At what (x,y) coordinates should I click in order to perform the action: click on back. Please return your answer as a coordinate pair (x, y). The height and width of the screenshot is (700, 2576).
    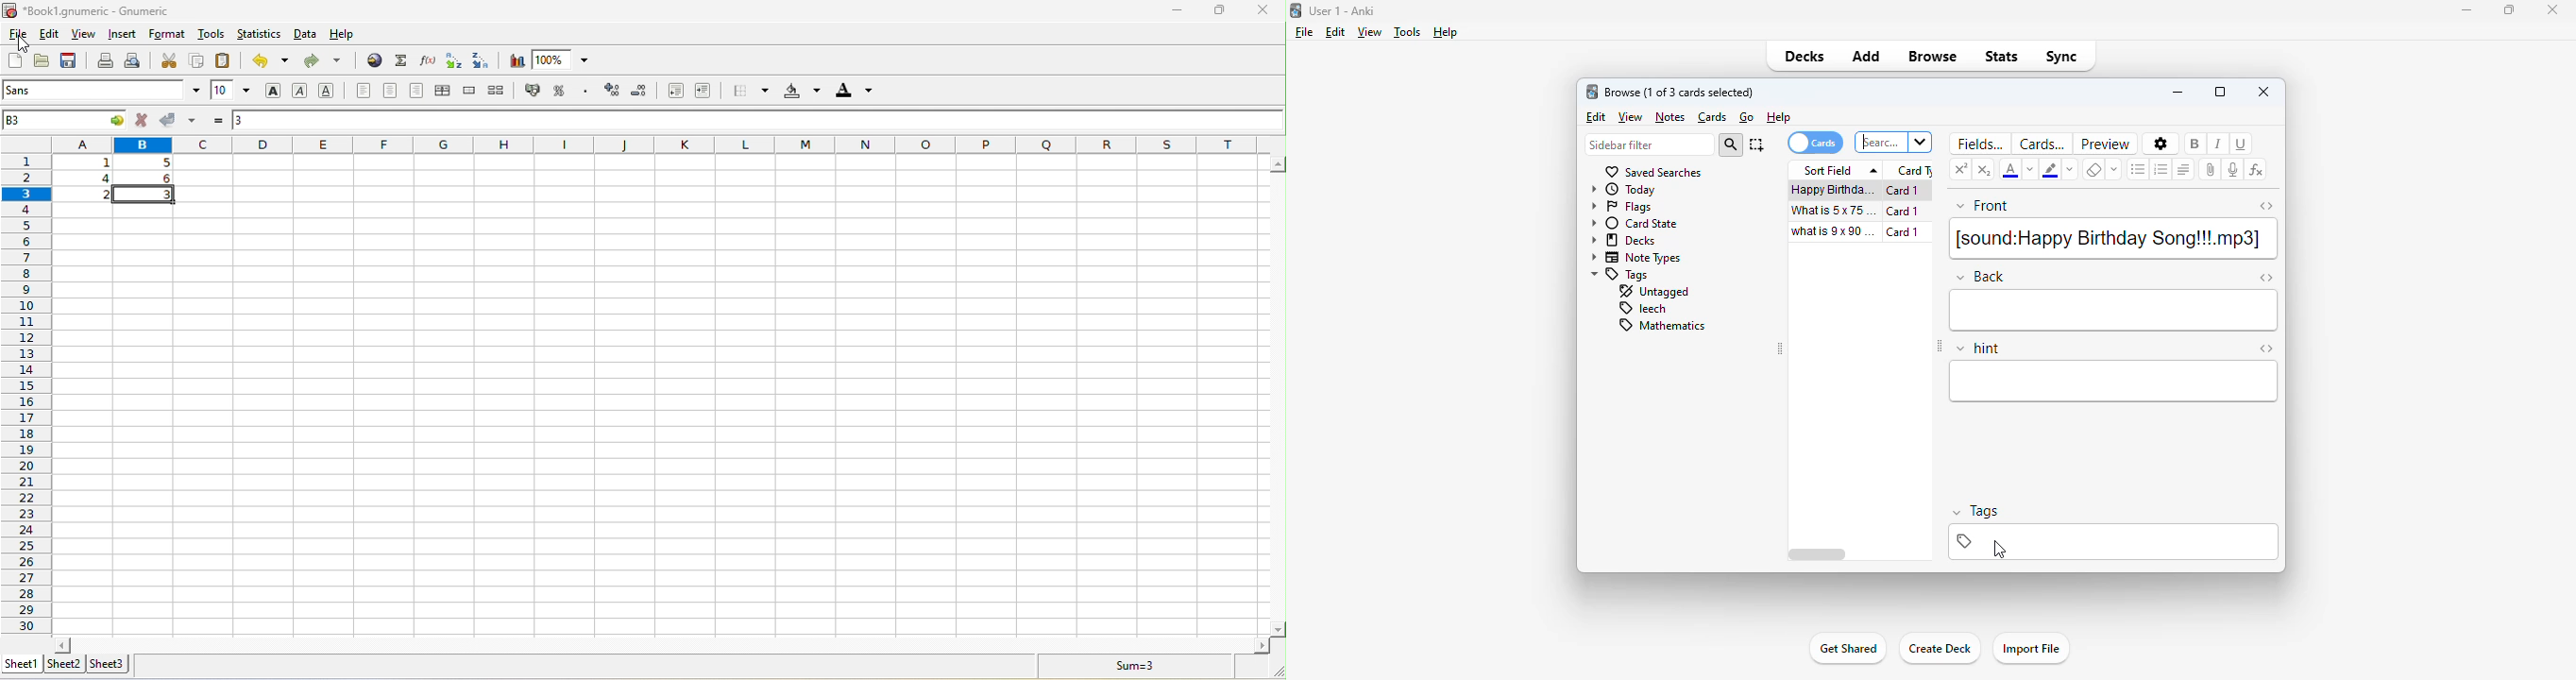
    Looking at the image, I should click on (1979, 276).